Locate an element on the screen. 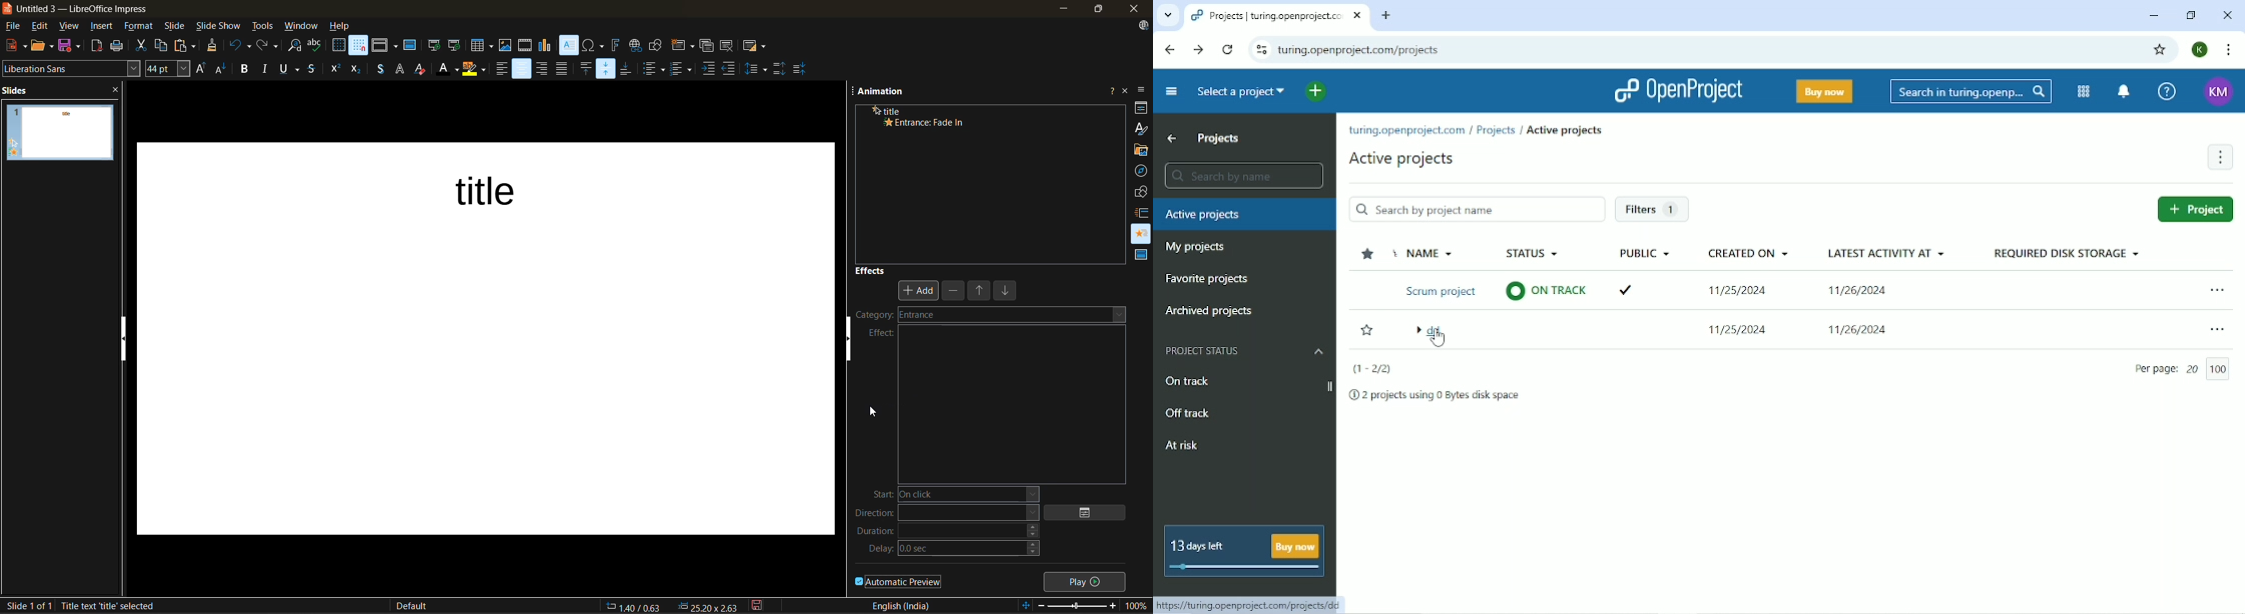  Projects | turing.openproject.com is located at coordinates (1266, 16).